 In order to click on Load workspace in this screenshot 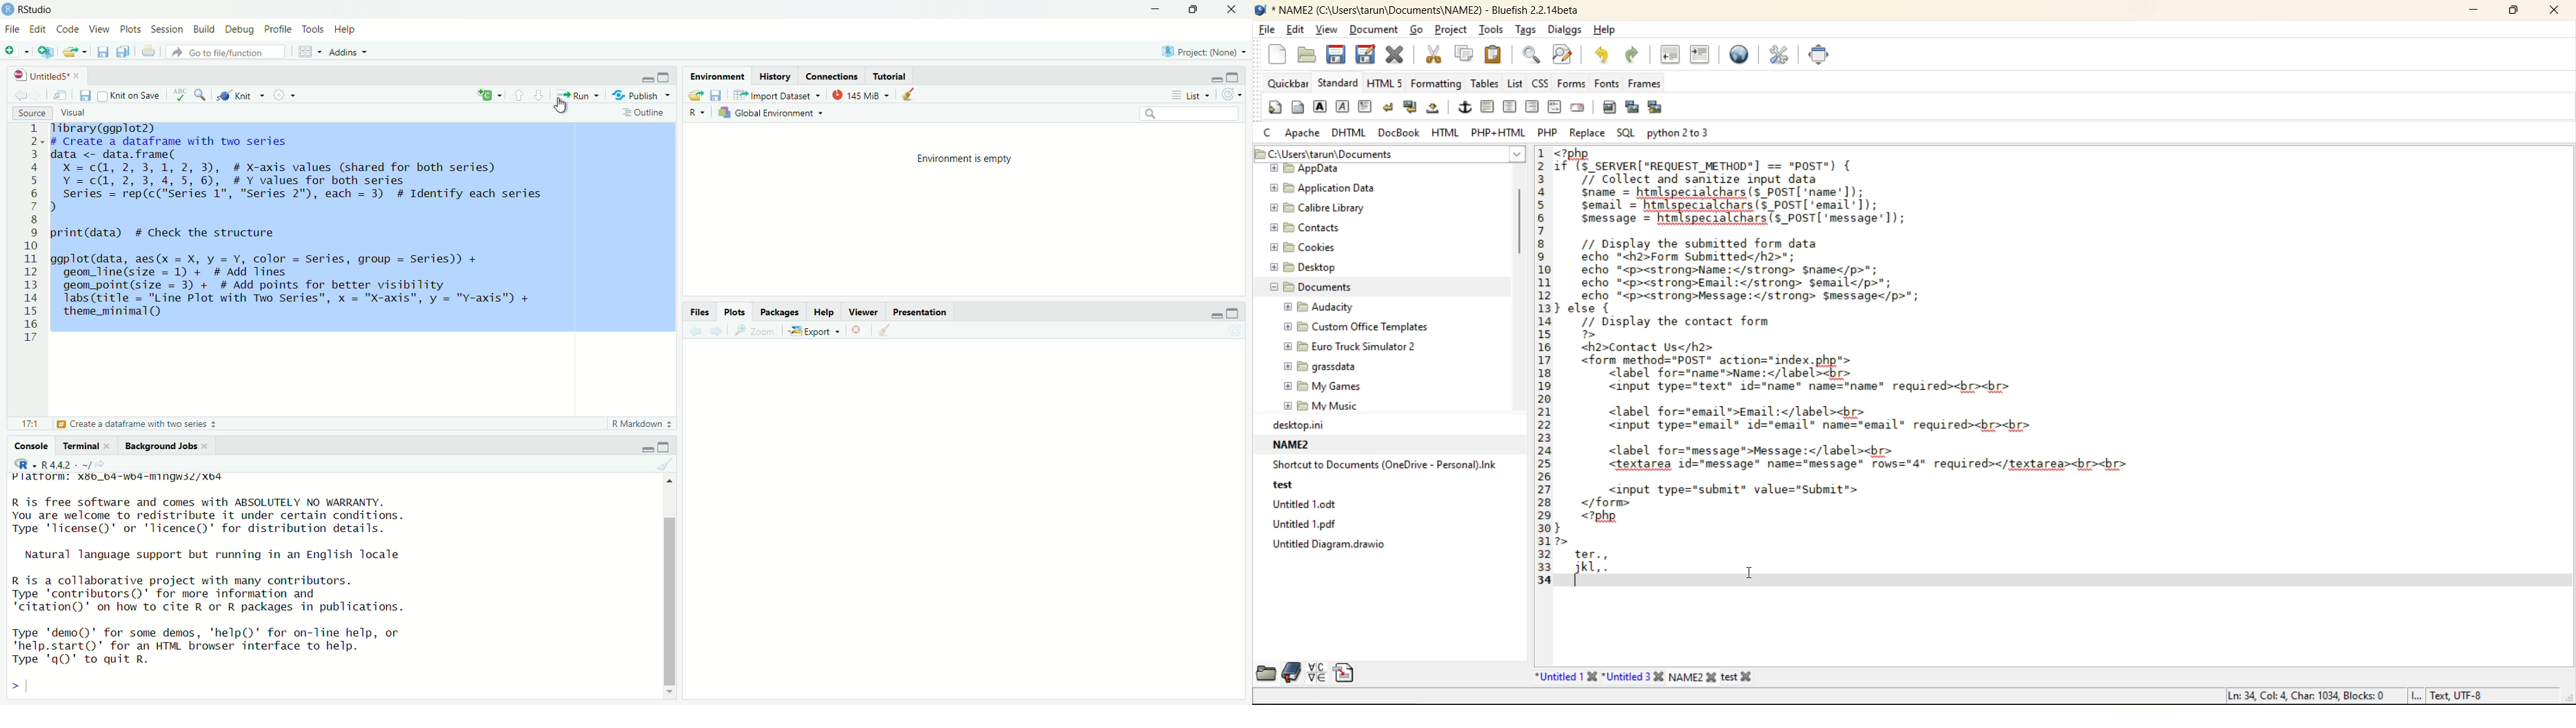, I will do `click(696, 96)`.